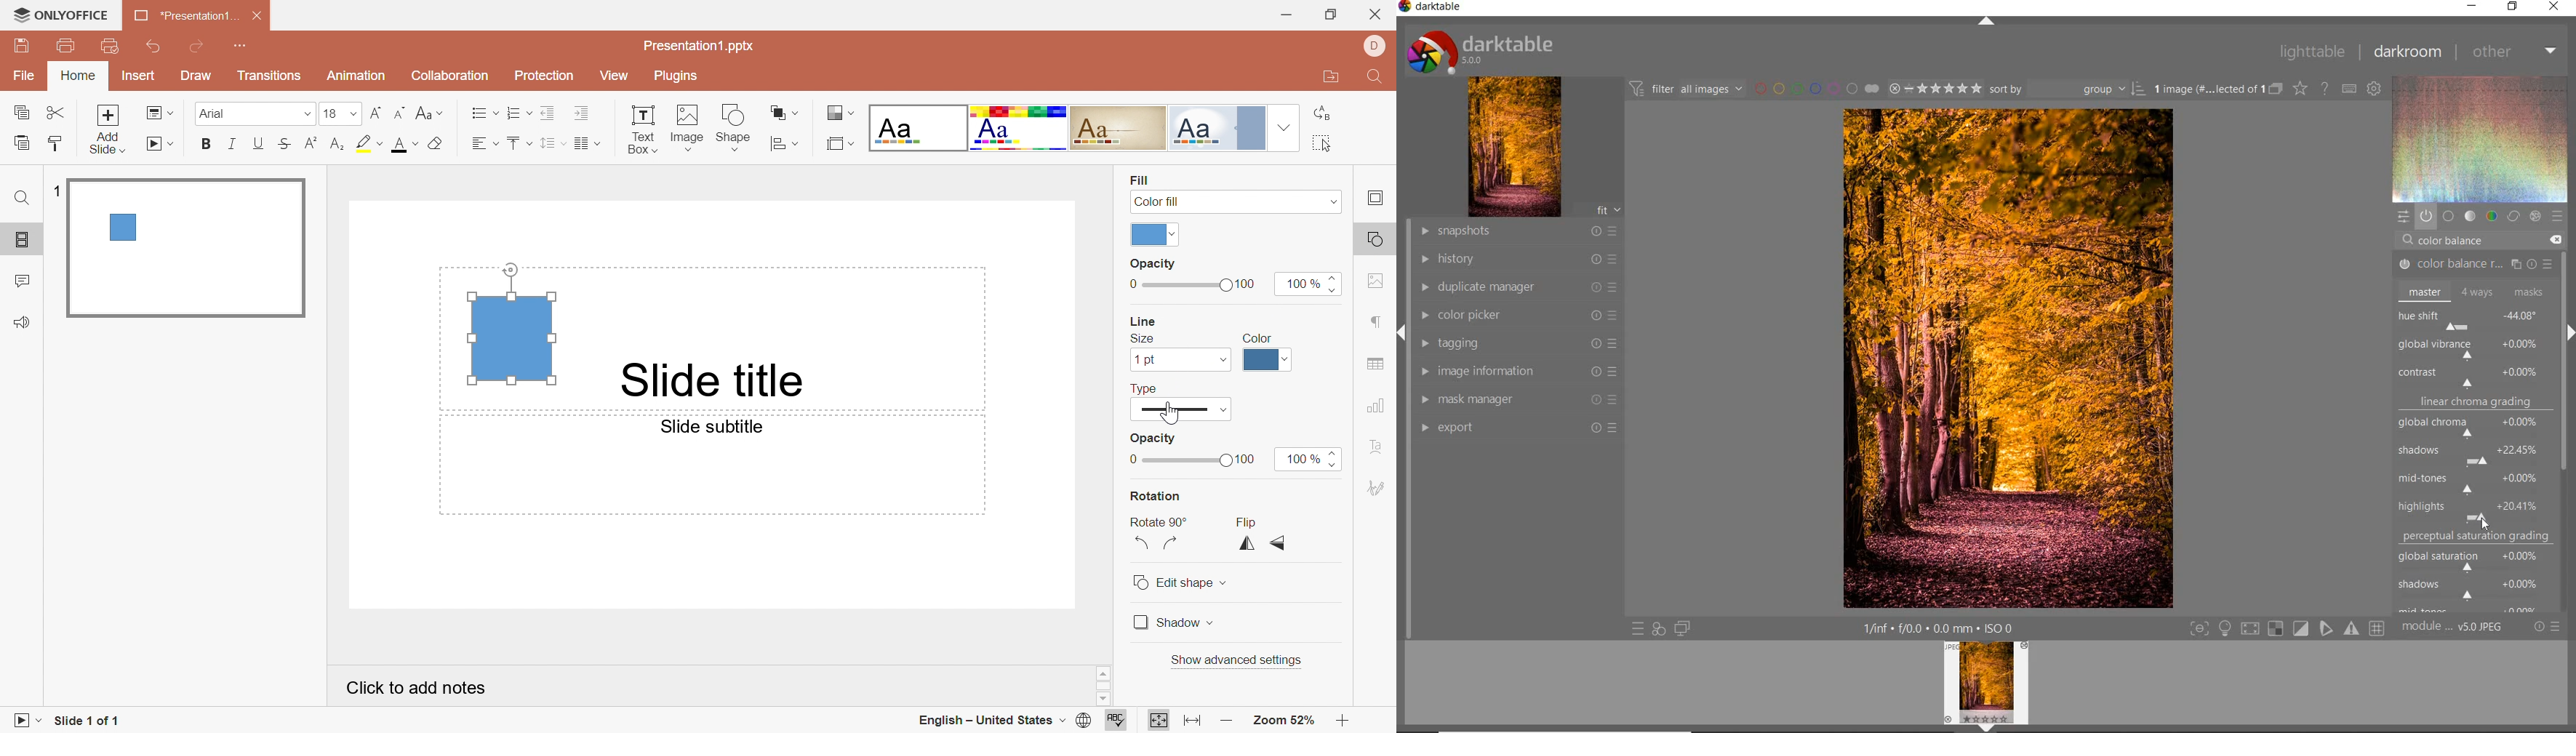 This screenshot has height=756, width=2576. I want to click on Images, so click(687, 127).